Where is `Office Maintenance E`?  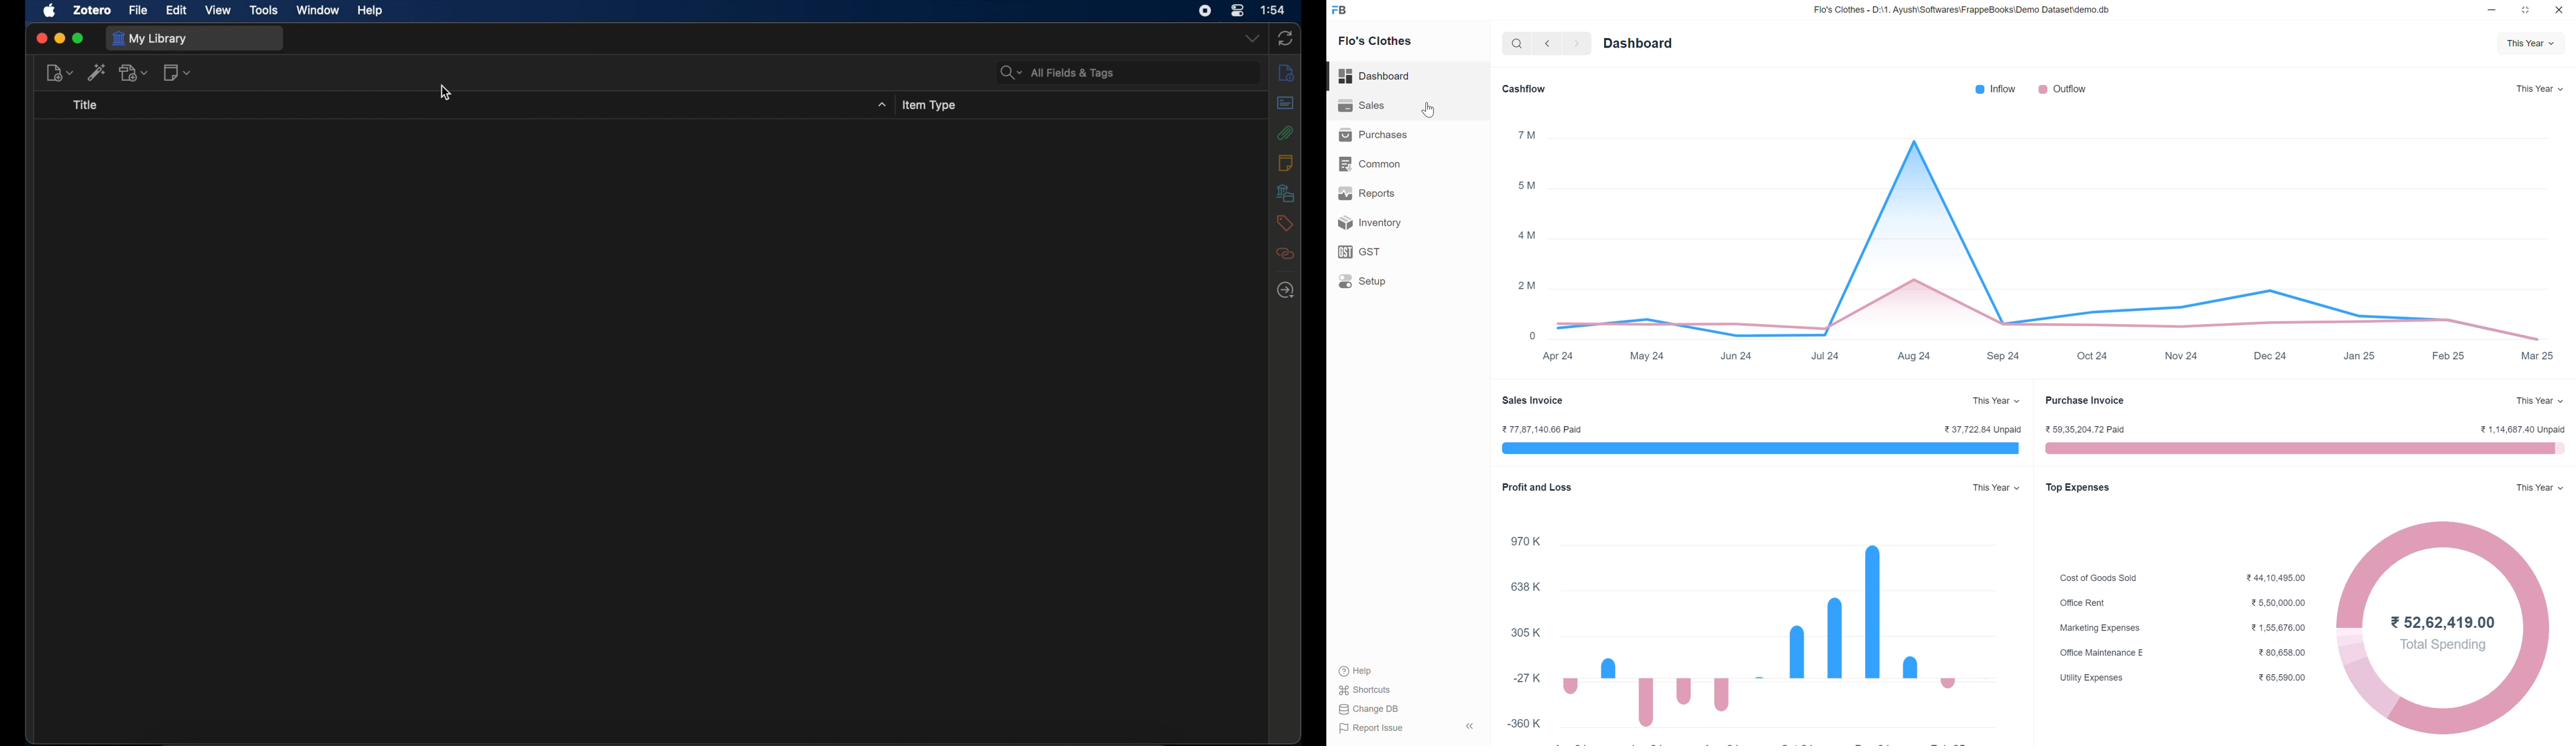
Office Maintenance E is located at coordinates (2101, 654).